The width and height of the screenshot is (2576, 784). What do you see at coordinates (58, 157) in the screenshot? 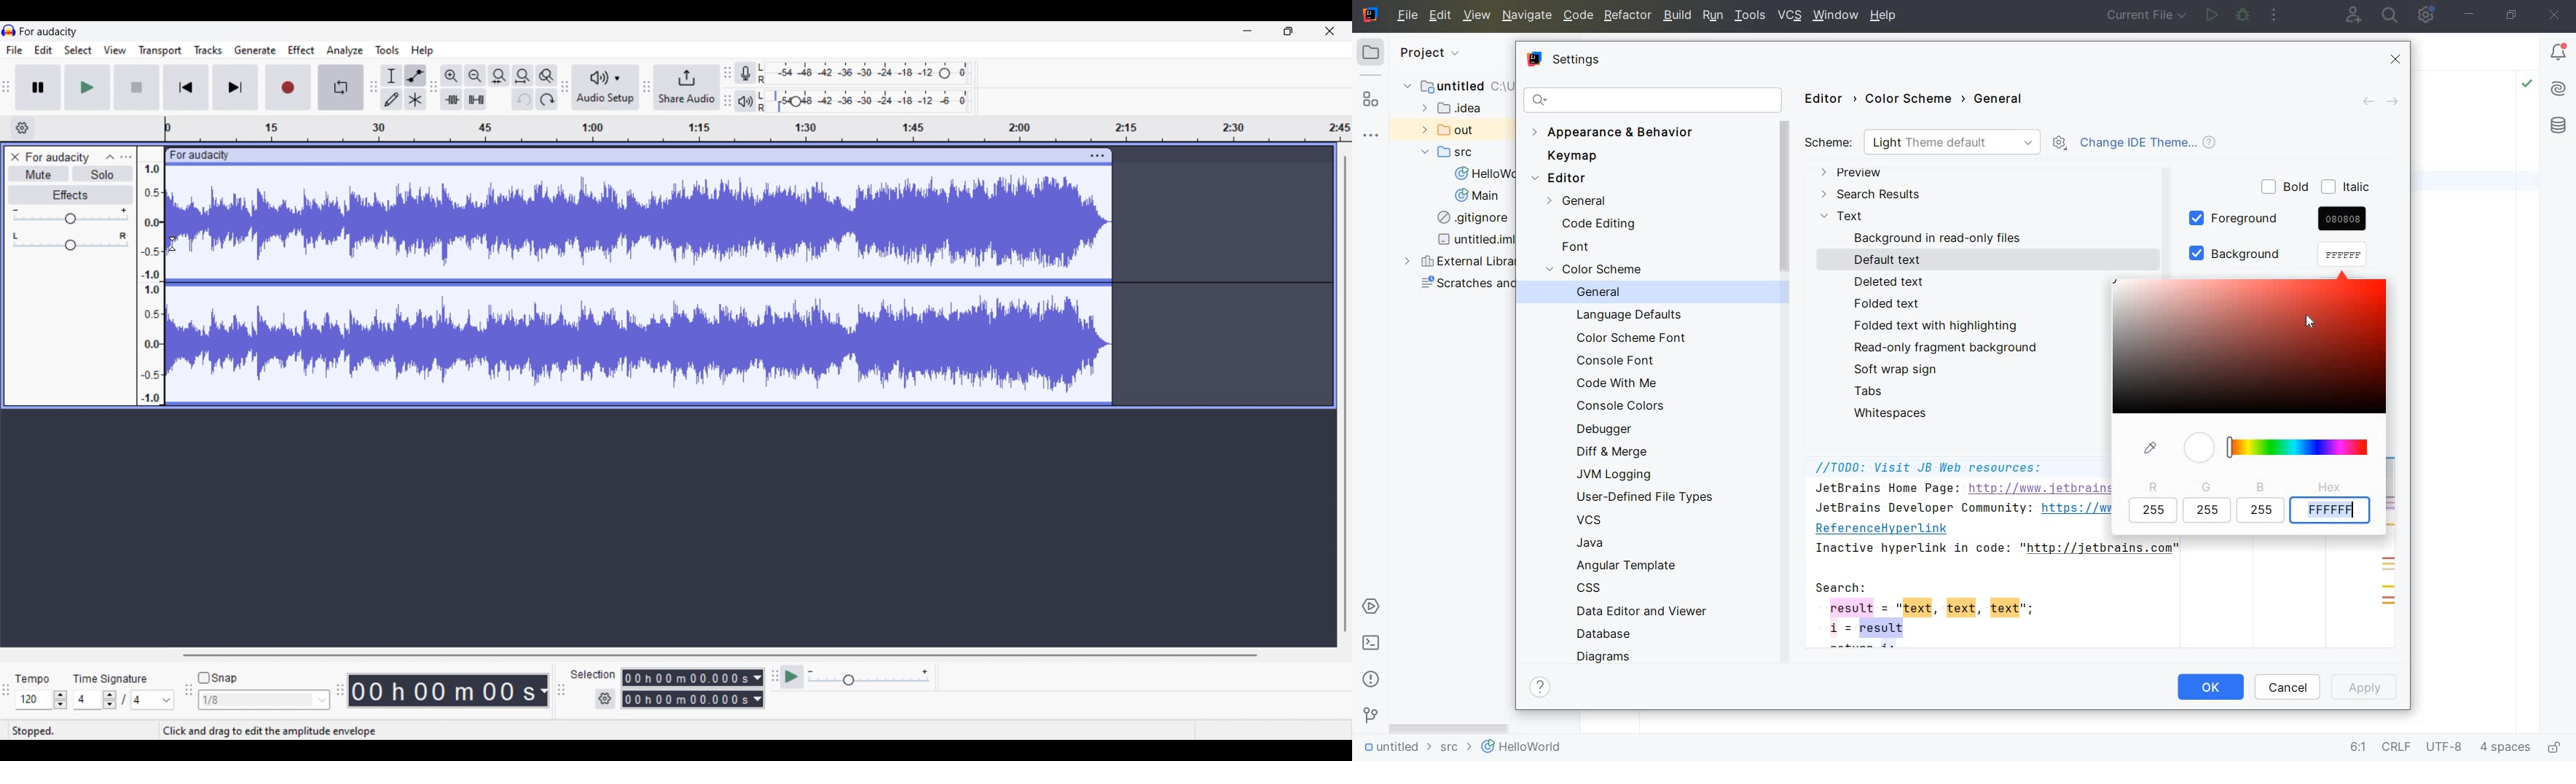
I see `for audacity` at bounding box center [58, 157].